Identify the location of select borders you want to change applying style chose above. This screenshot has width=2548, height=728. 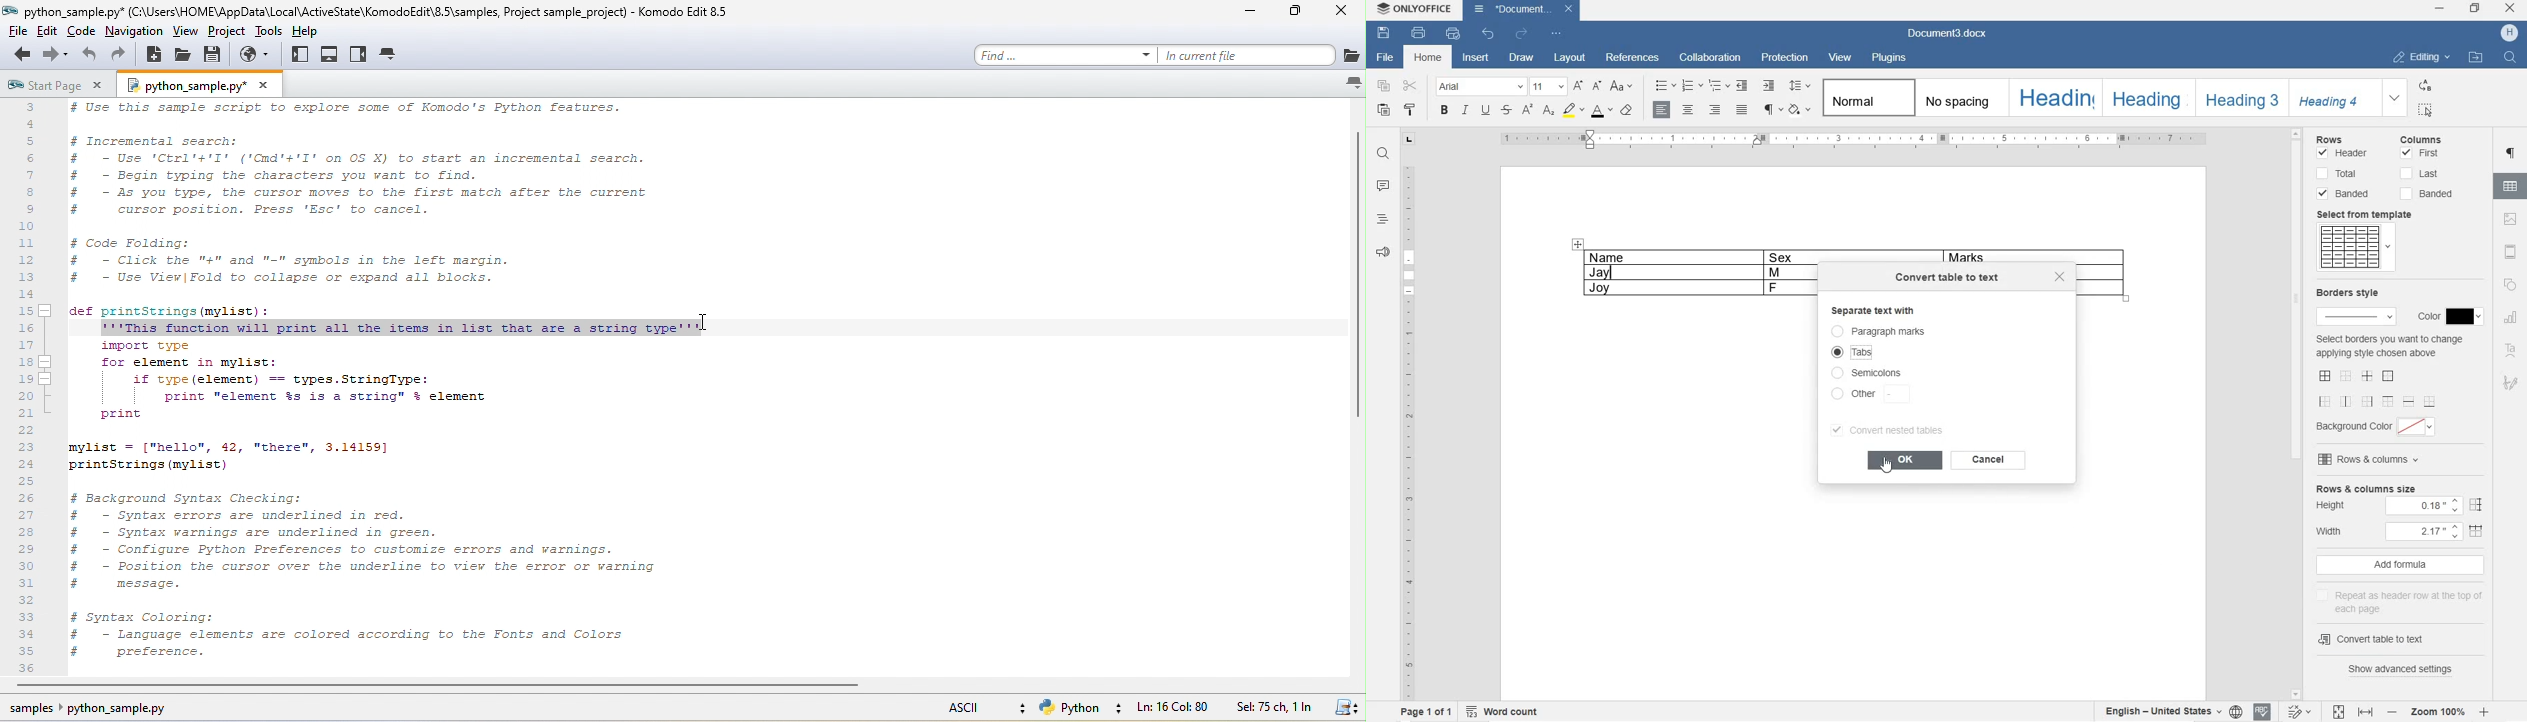
(2390, 347).